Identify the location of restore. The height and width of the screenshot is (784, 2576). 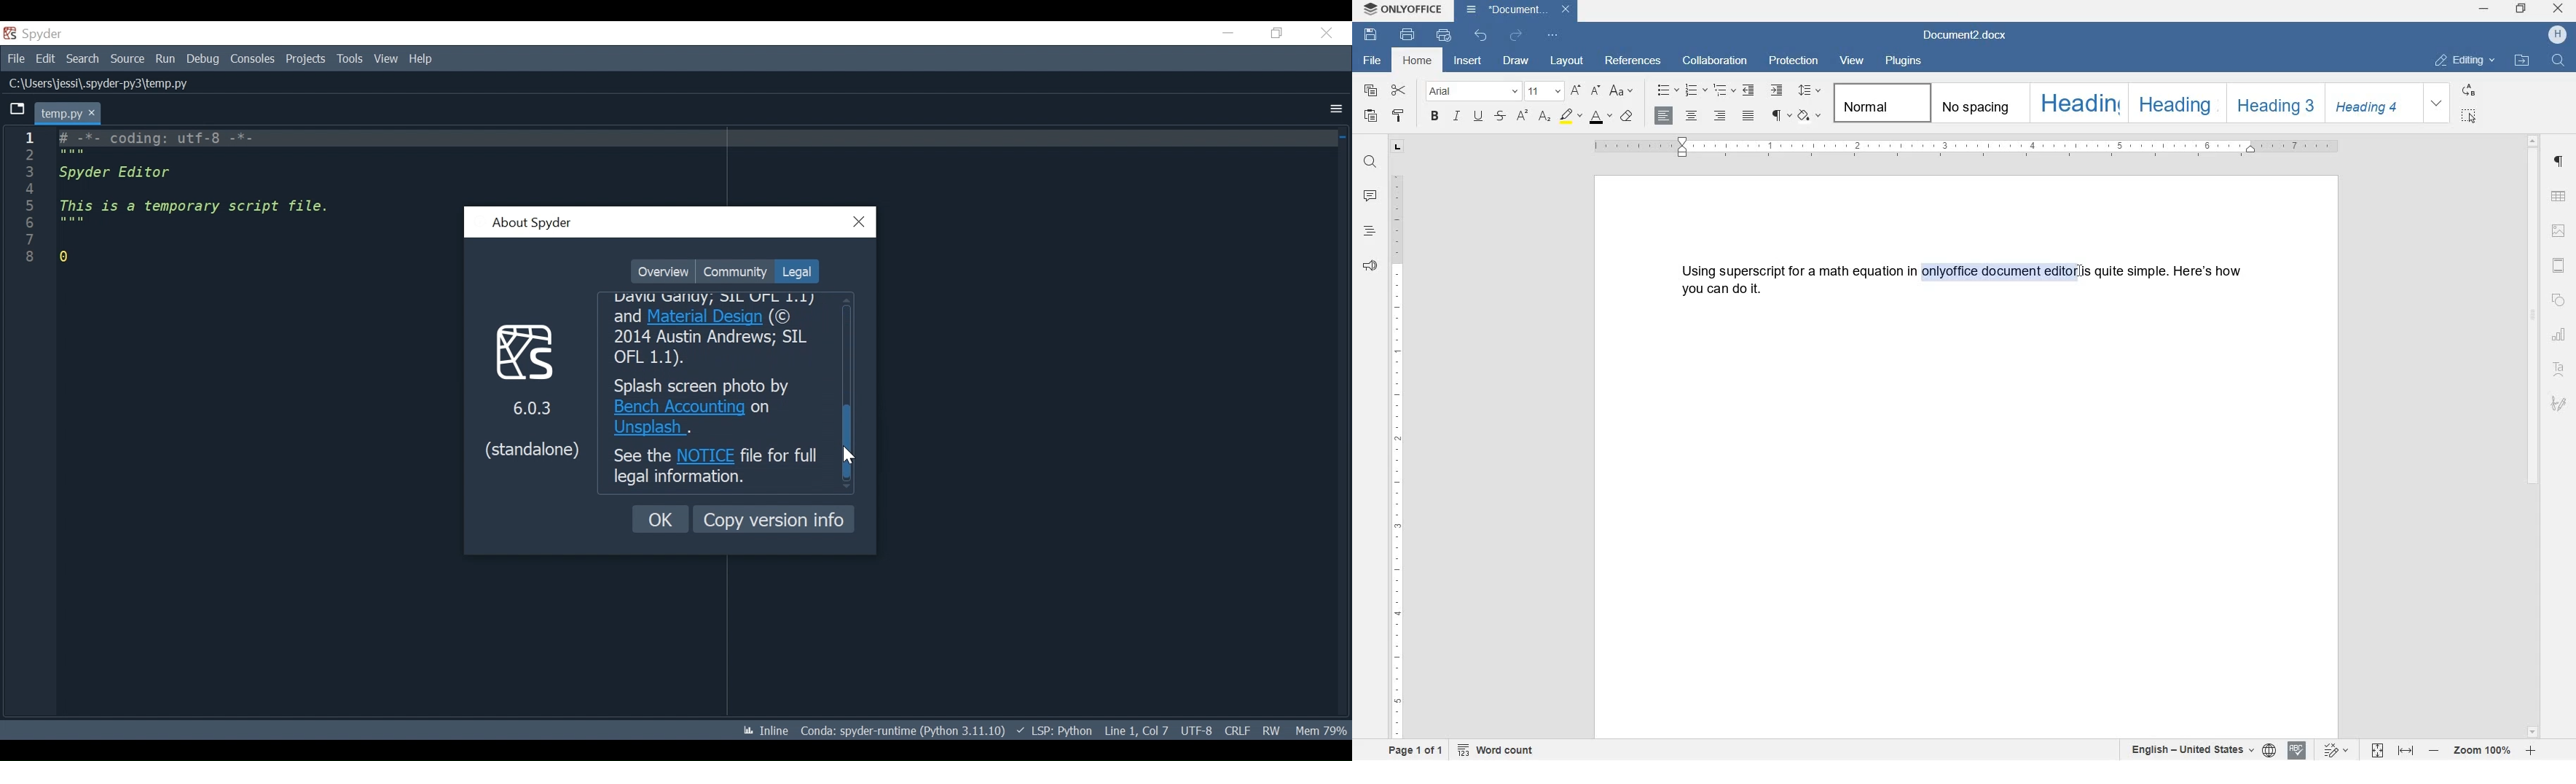
(2522, 8).